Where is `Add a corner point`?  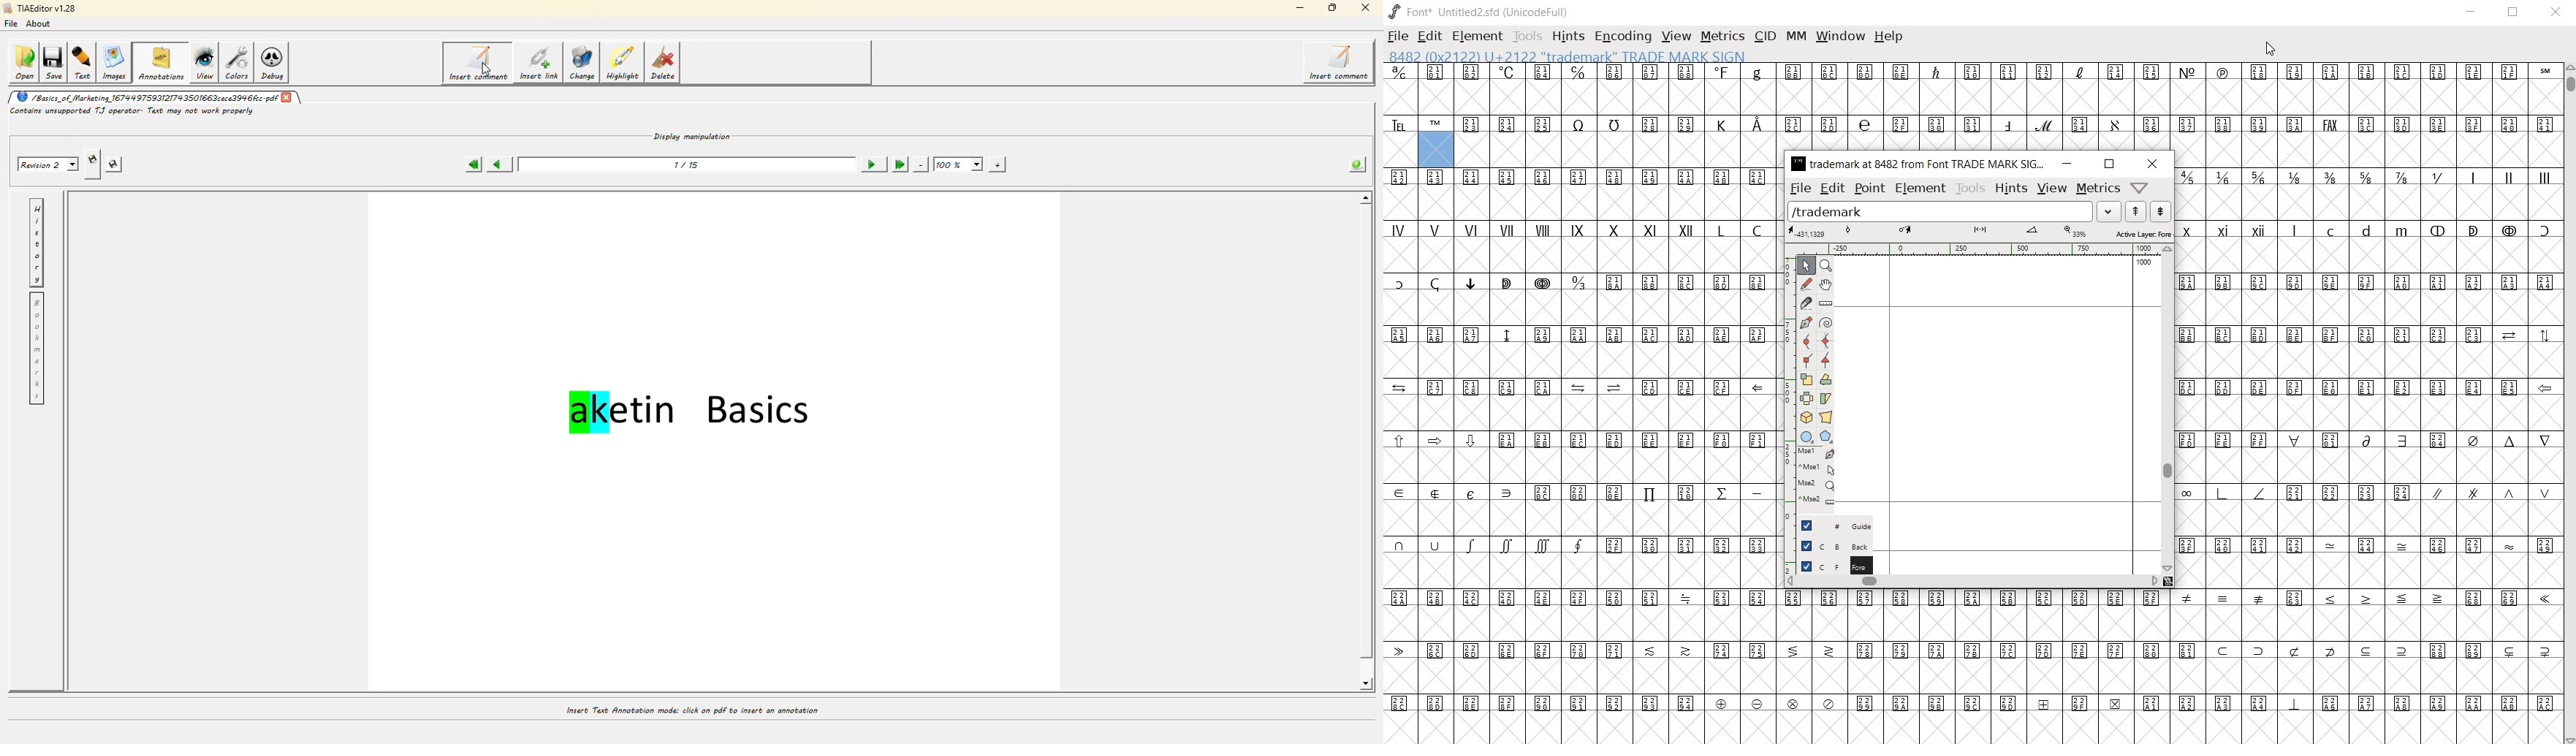 Add a corner point is located at coordinates (1806, 360).